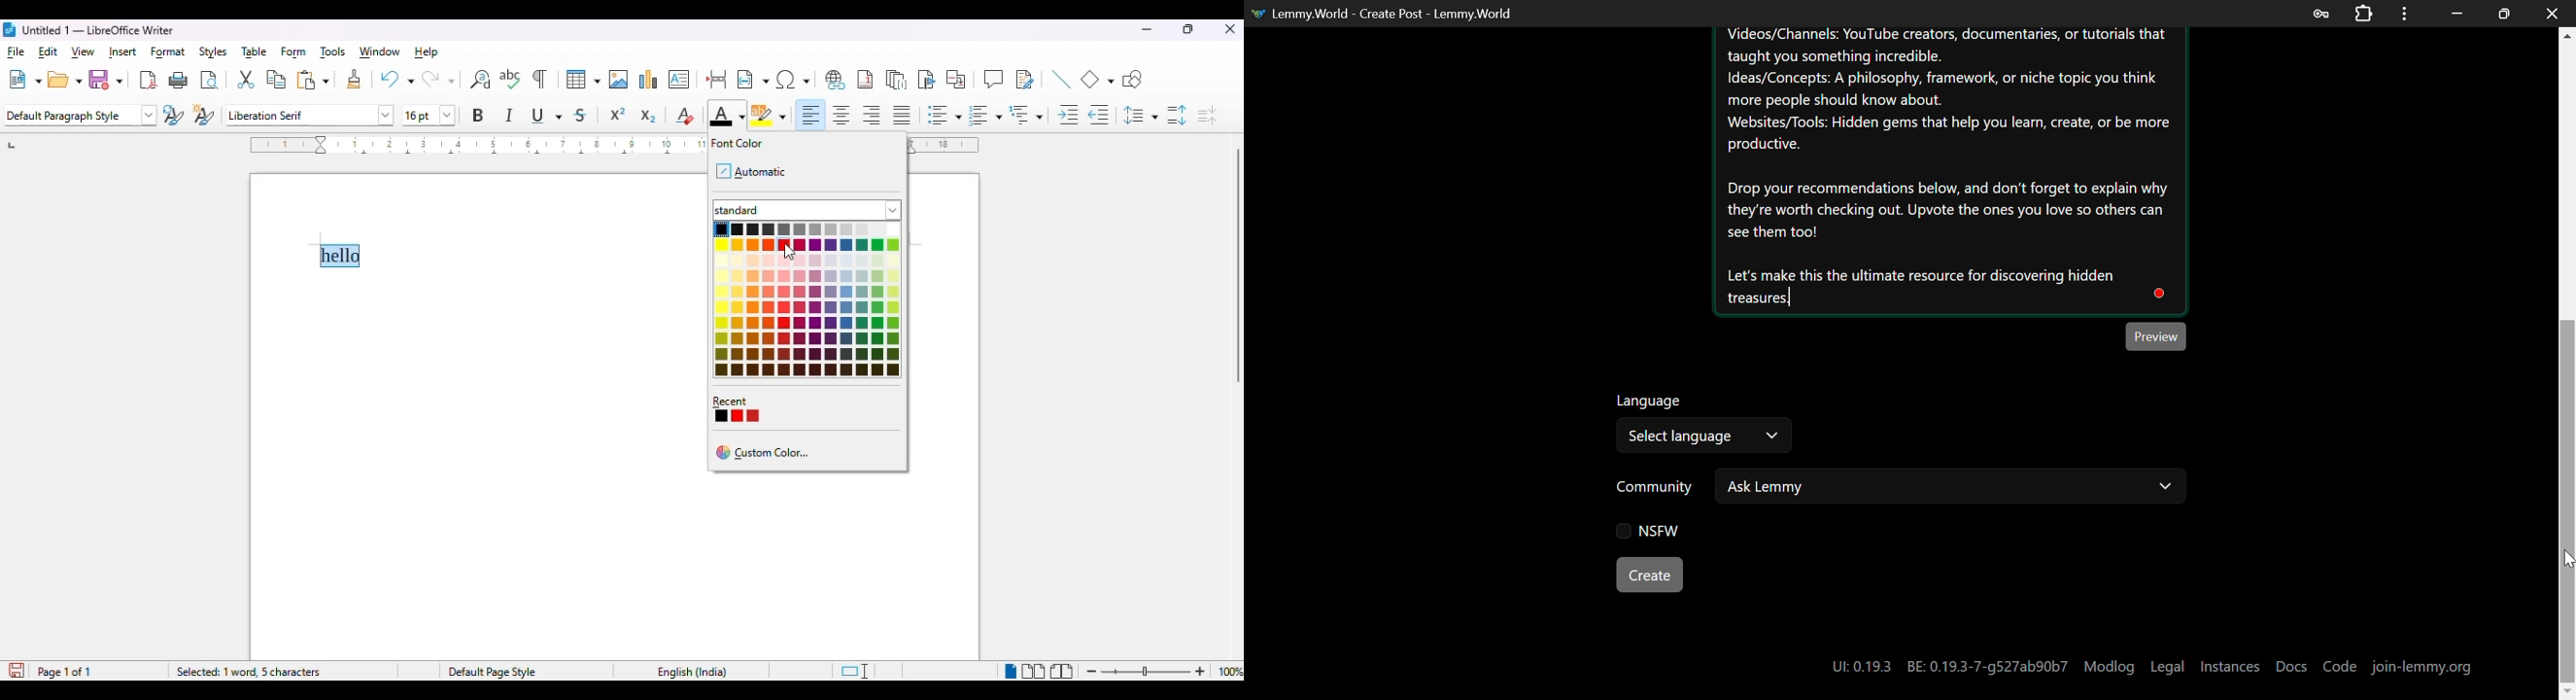  What do you see at coordinates (1141, 115) in the screenshot?
I see `set line spacing` at bounding box center [1141, 115].